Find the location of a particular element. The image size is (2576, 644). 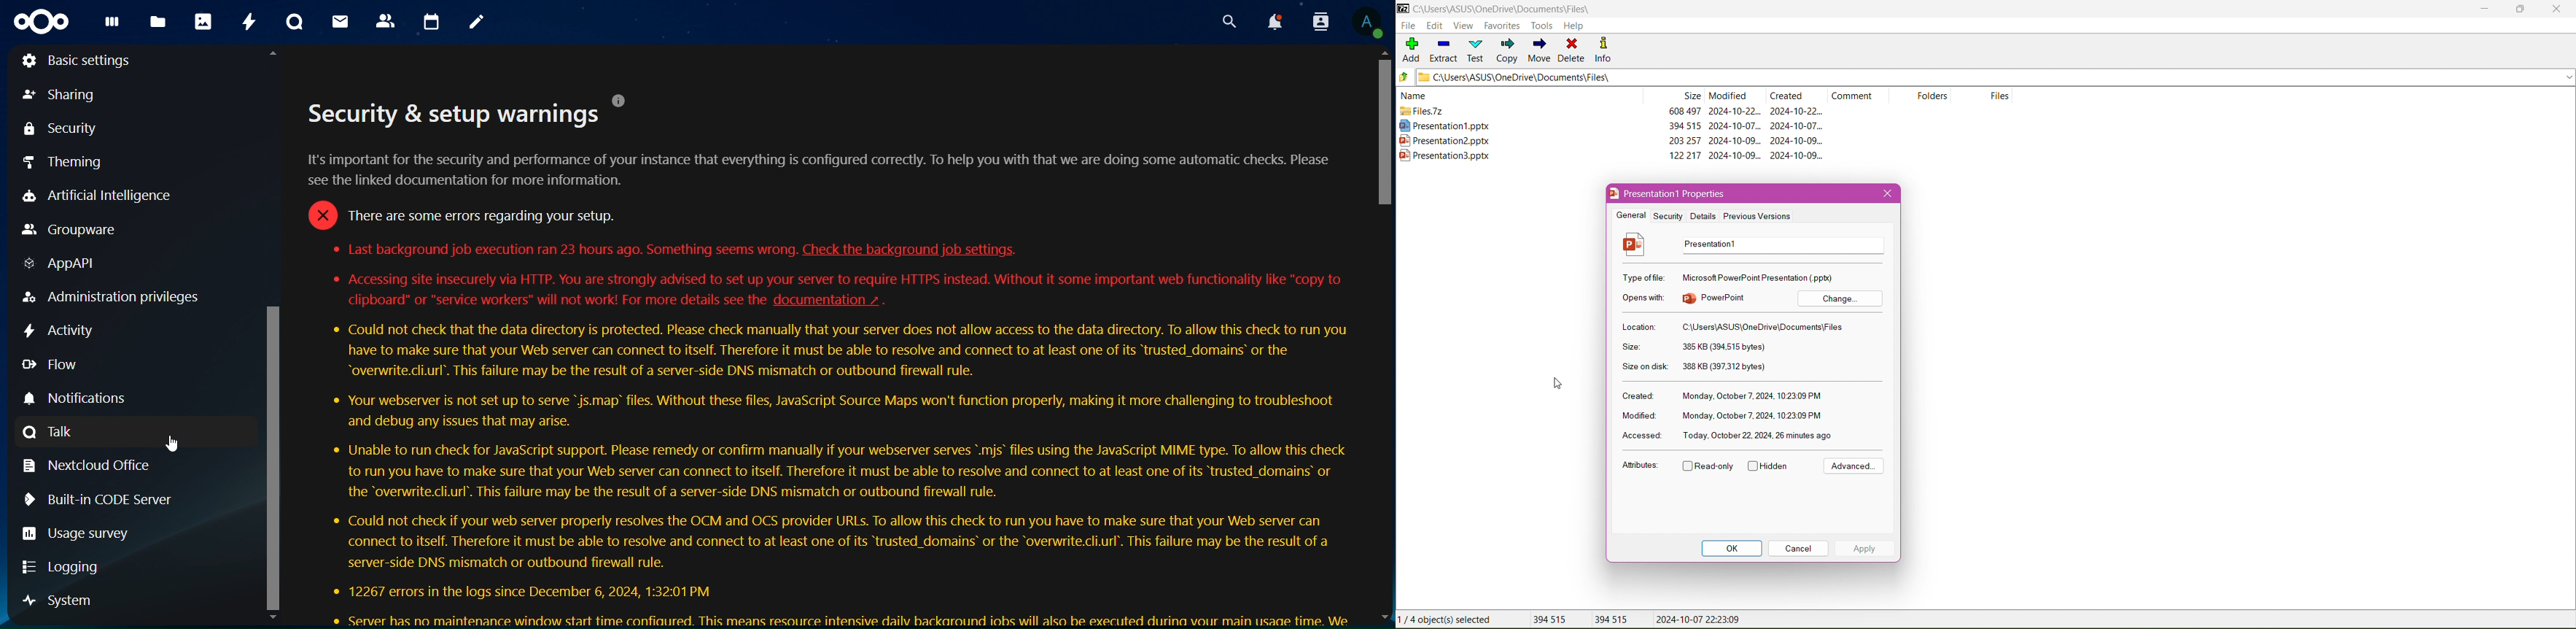

photos is located at coordinates (203, 21).